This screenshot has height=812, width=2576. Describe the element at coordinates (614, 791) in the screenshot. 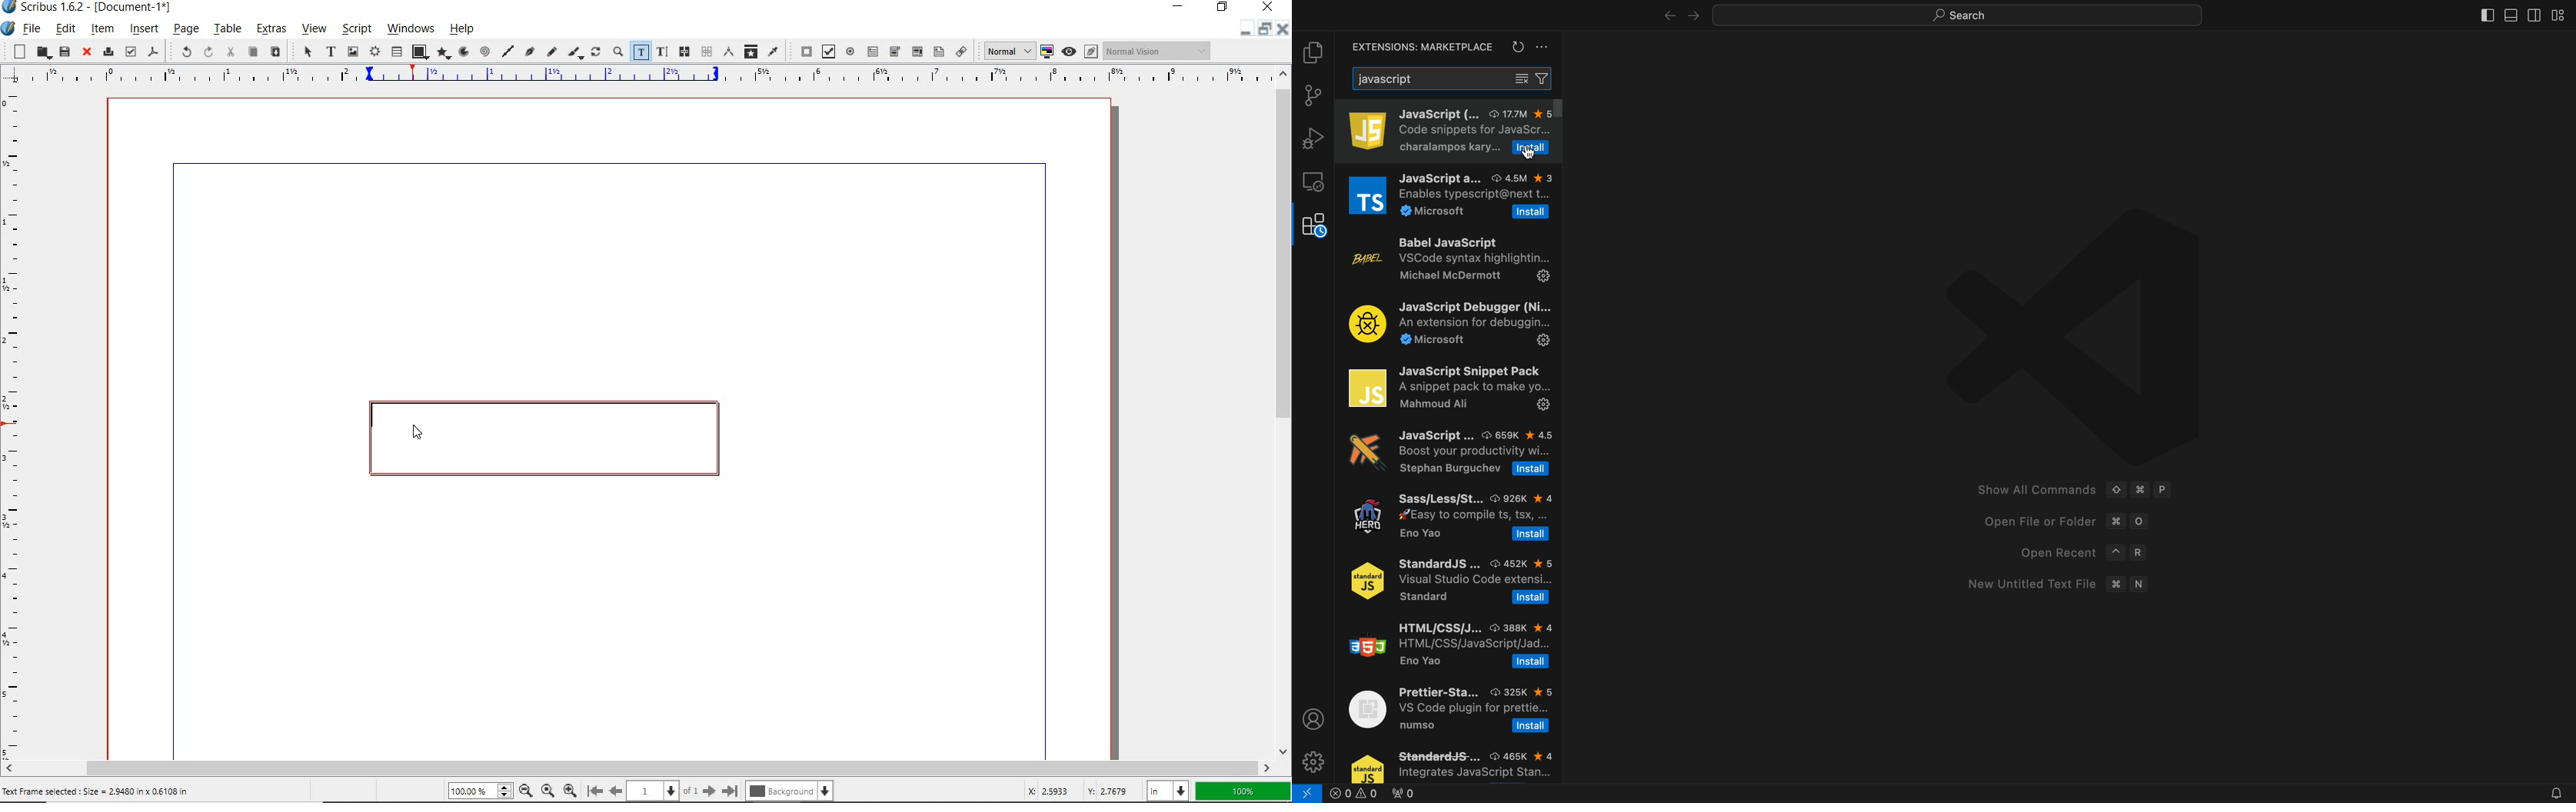

I see `Previous page` at that location.